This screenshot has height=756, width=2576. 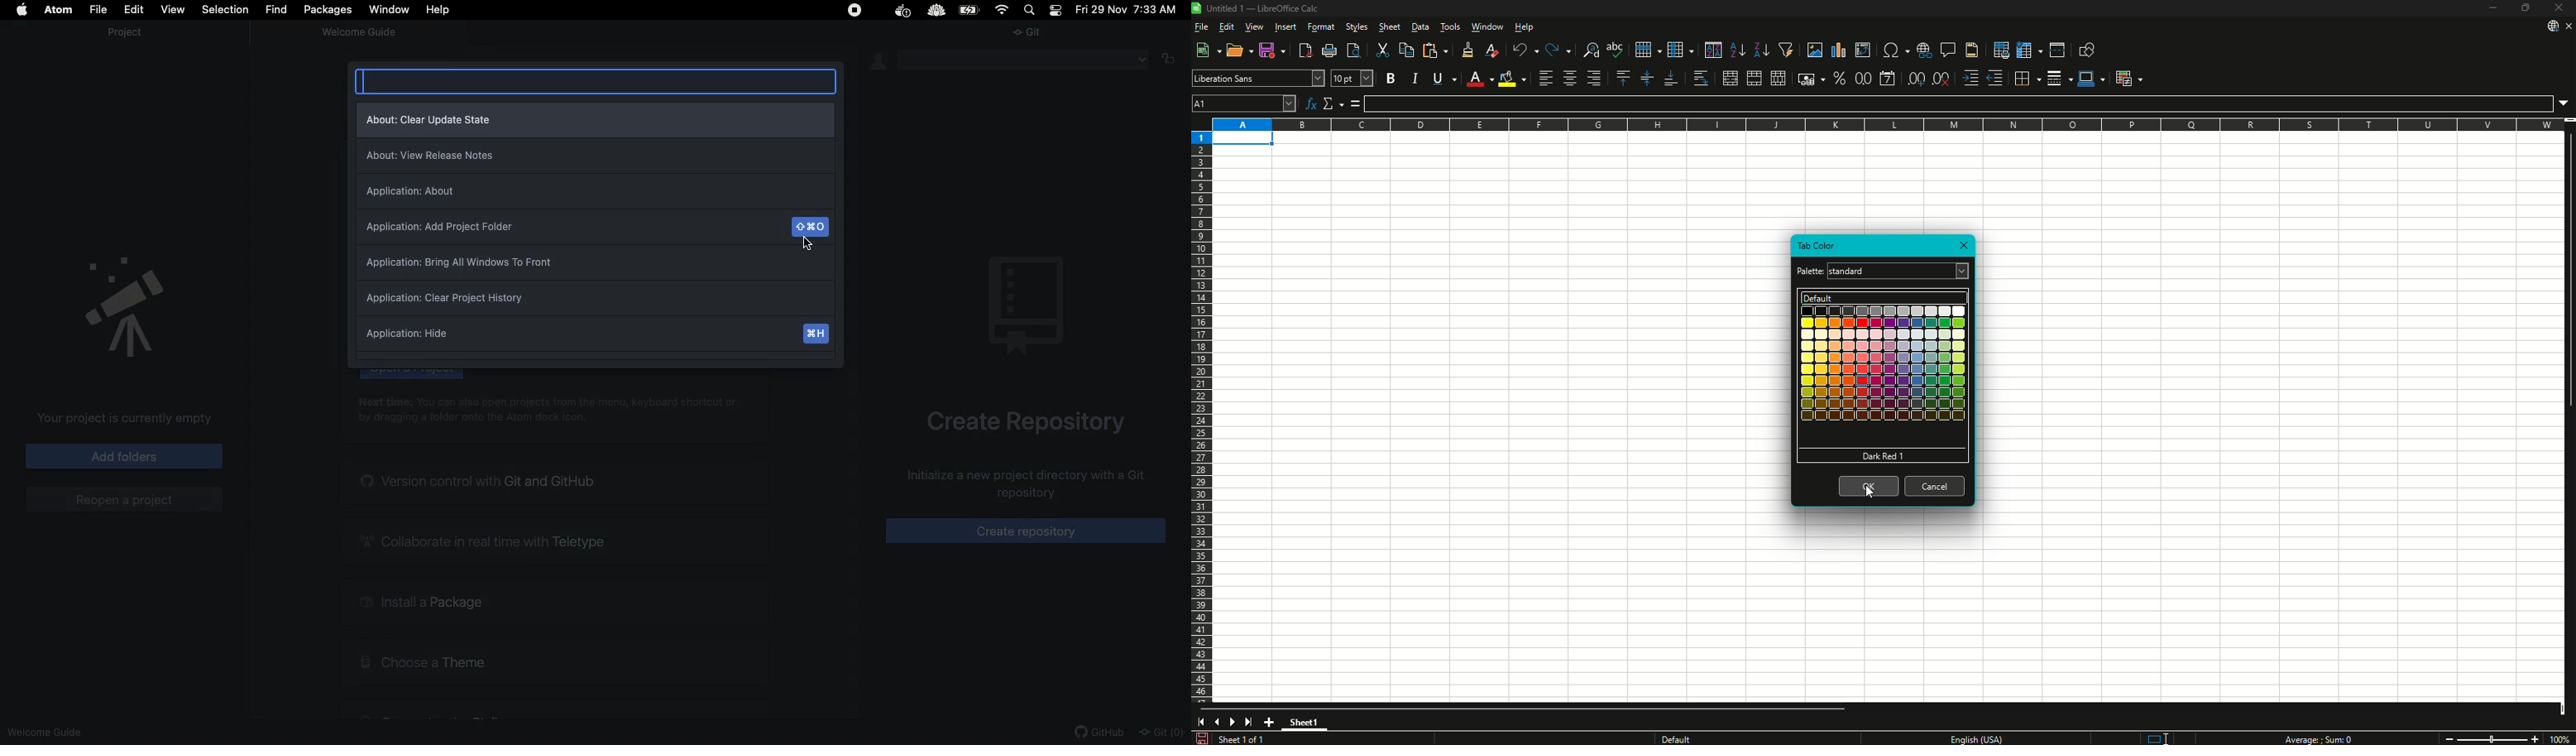 What do you see at coordinates (2157, 738) in the screenshot?
I see `Standard selection` at bounding box center [2157, 738].